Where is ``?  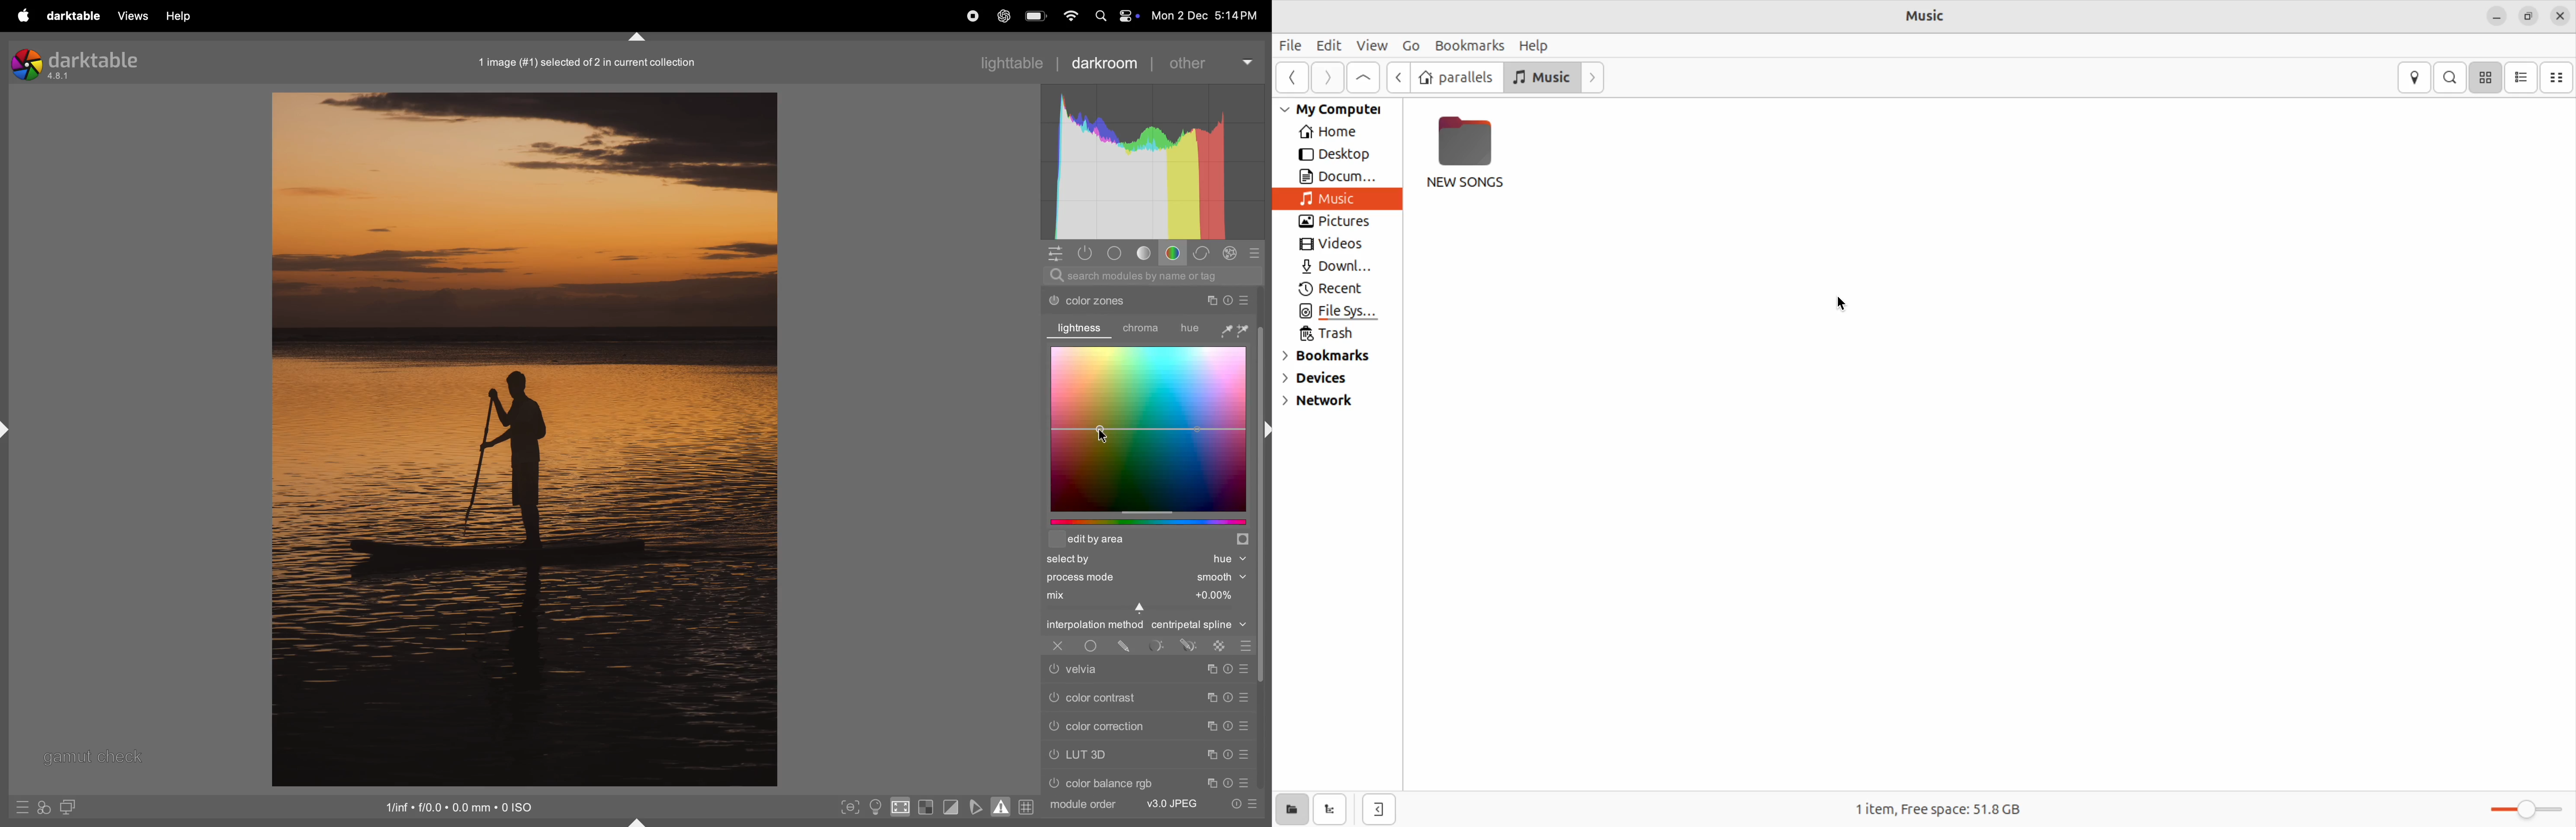
 is located at coordinates (1221, 646).